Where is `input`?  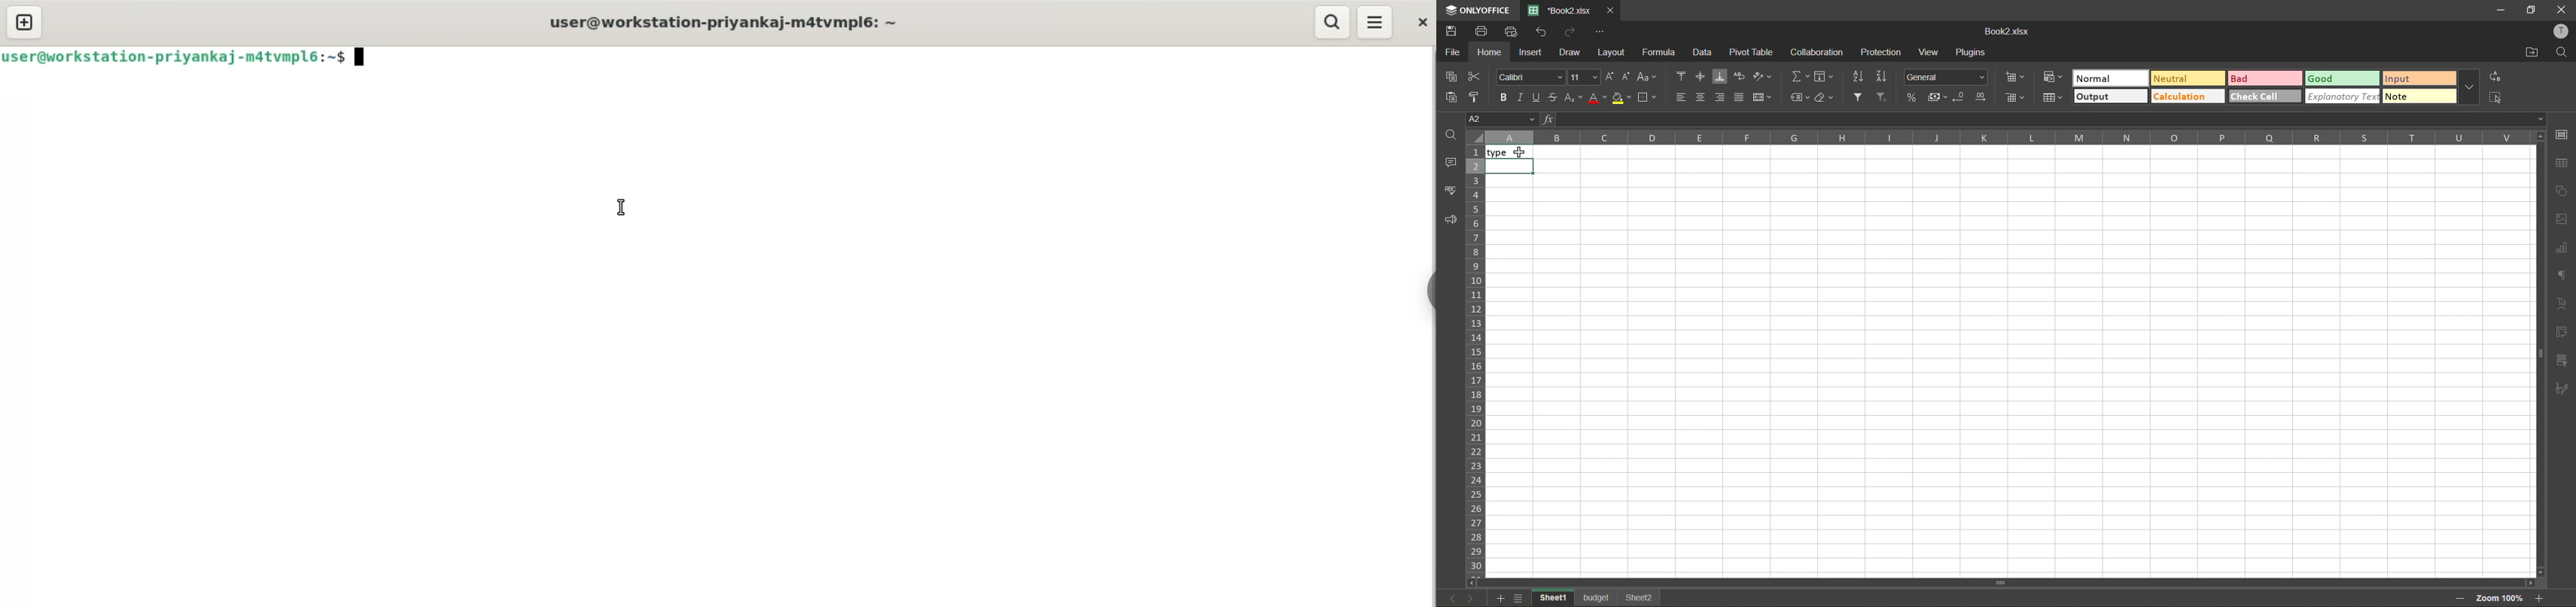 input is located at coordinates (2419, 78).